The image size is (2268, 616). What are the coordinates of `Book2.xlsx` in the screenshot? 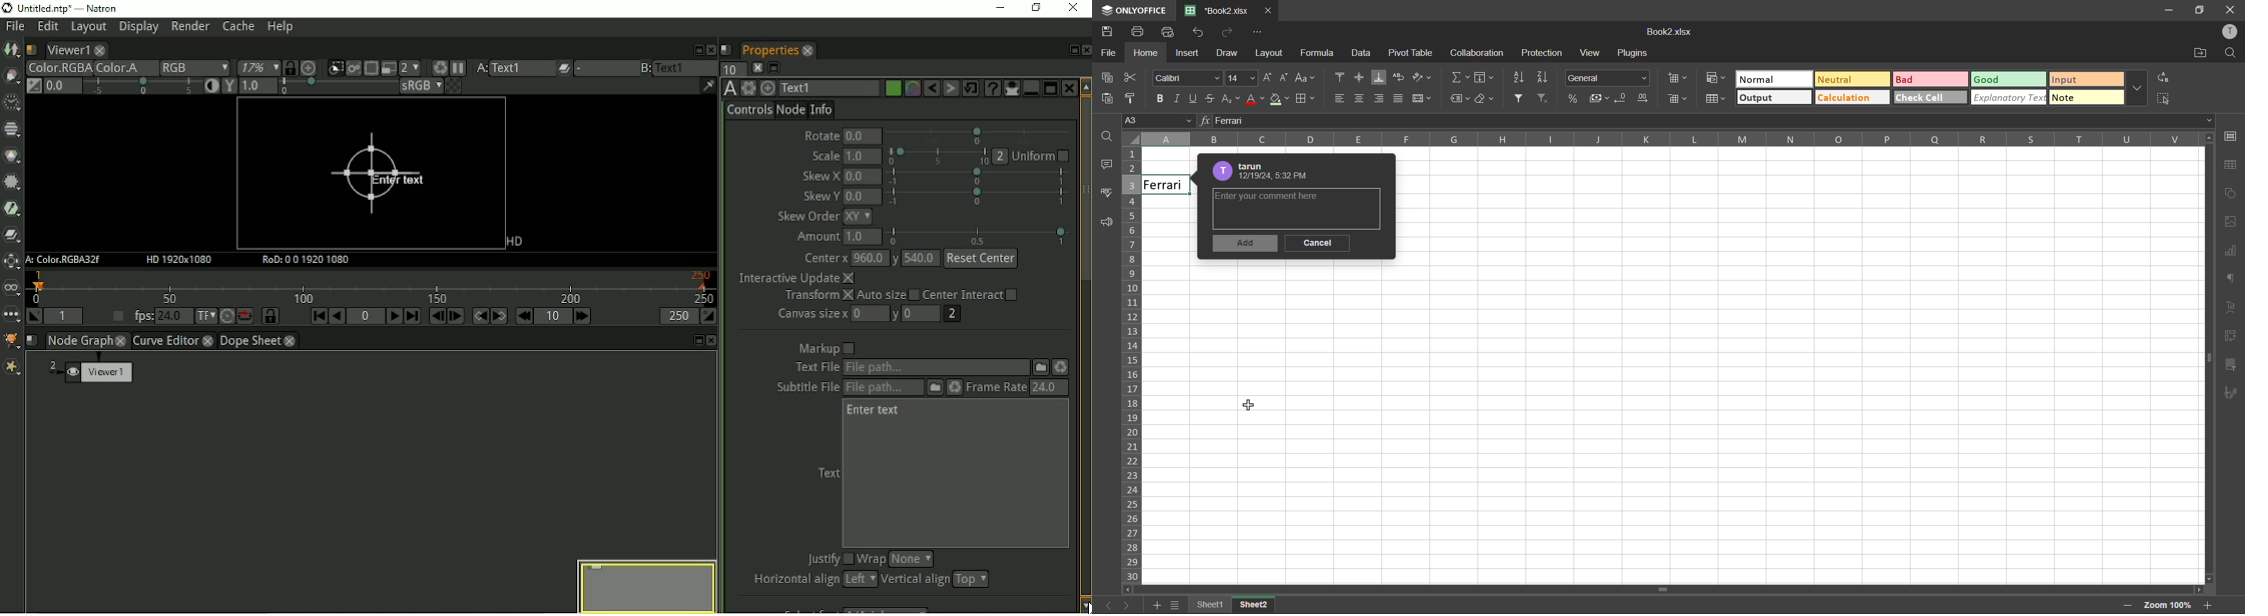 It's located at (1671, 32).